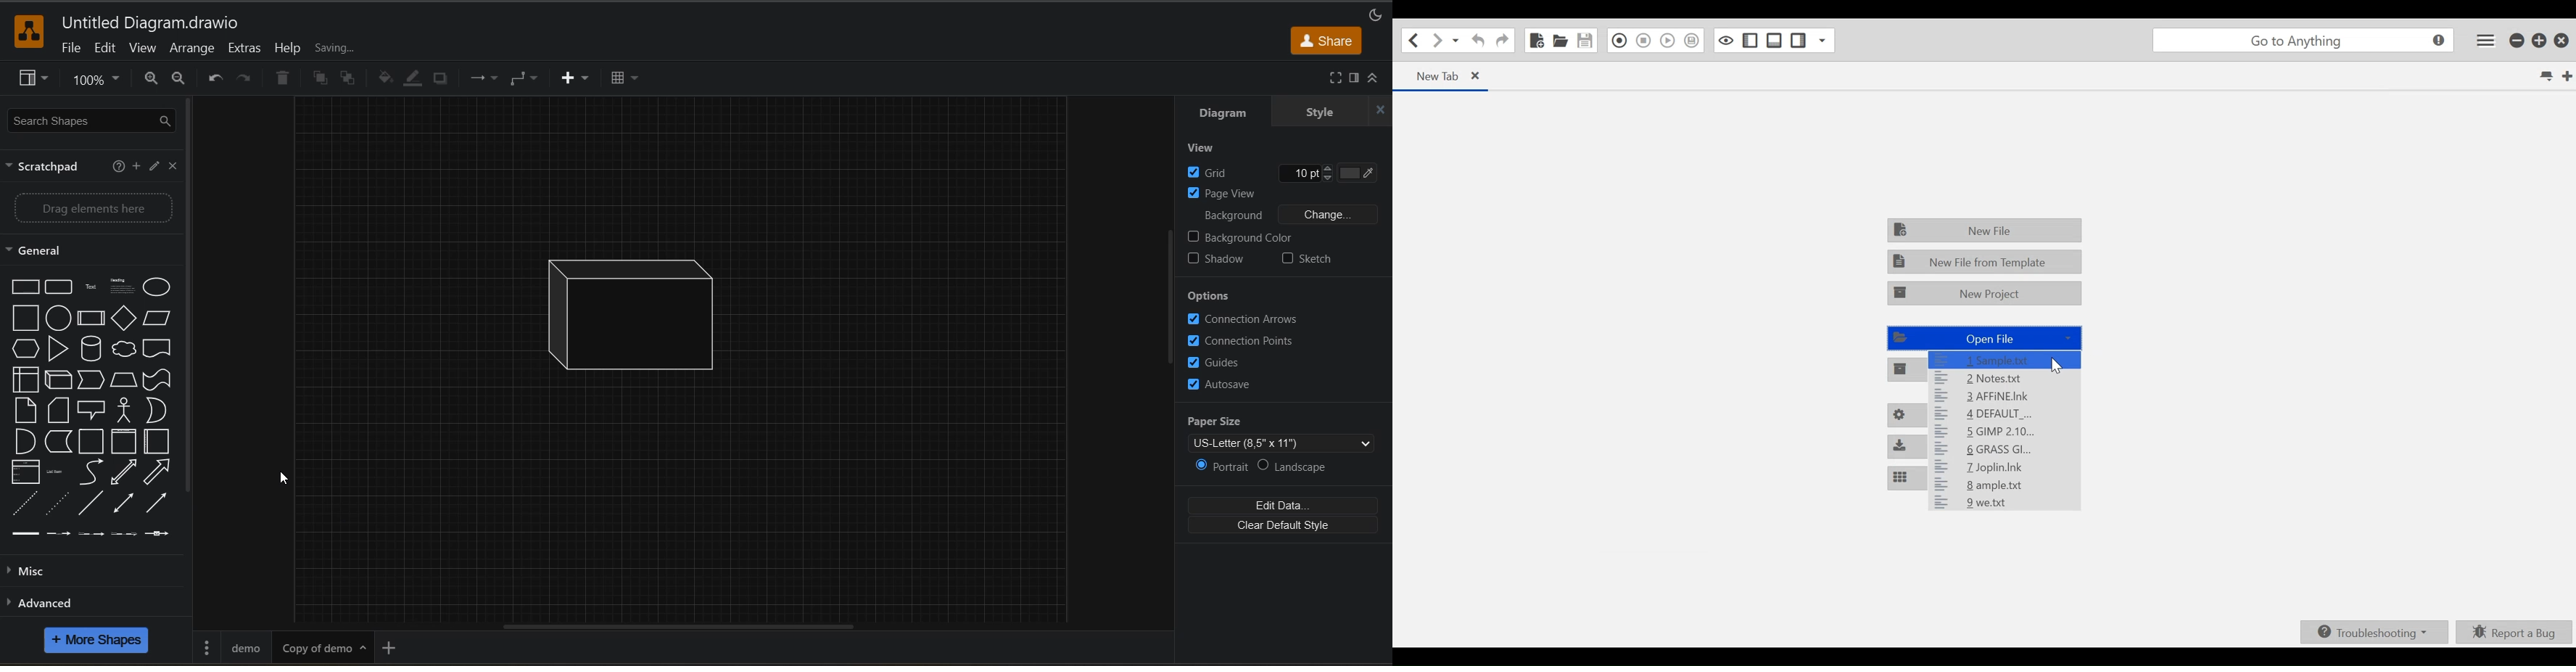 The width and height of the screenshot is (2576, 672). What do you see at coordinates (38, 571) in the screenshot?
I see `misc` at bounding box center [38, 571].